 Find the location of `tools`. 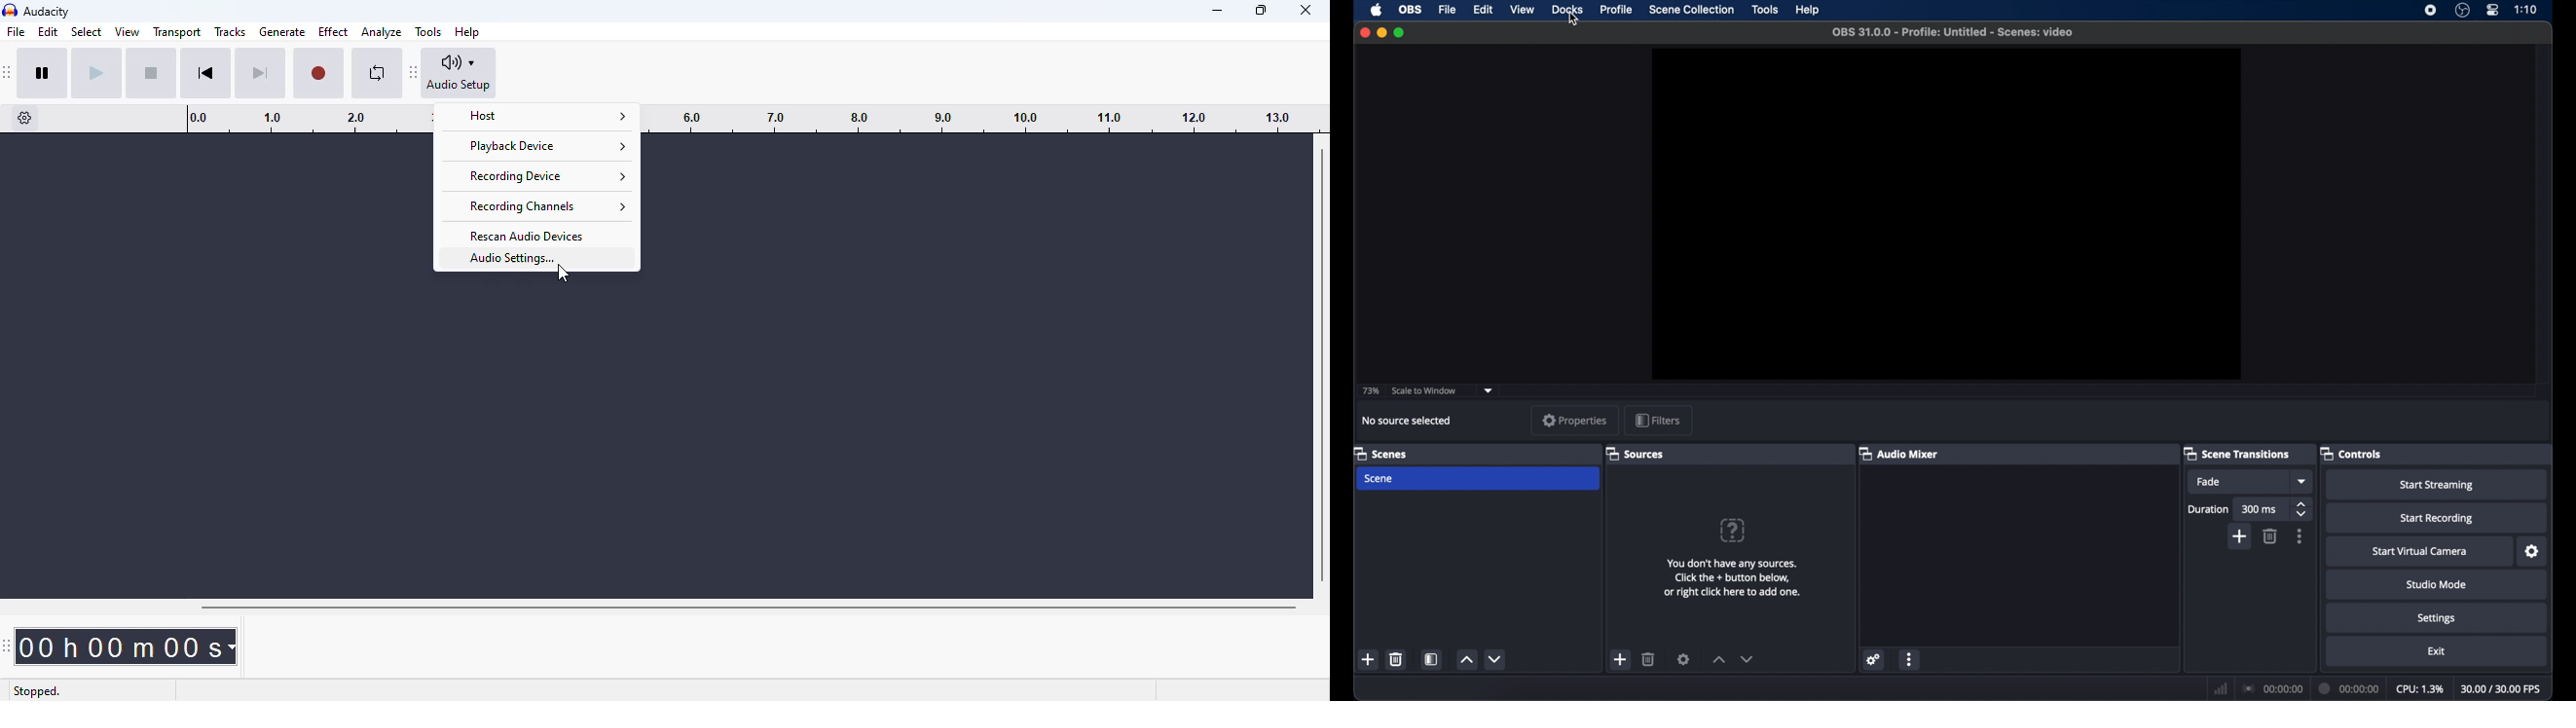

tools is located at coordinates (1765, 10).